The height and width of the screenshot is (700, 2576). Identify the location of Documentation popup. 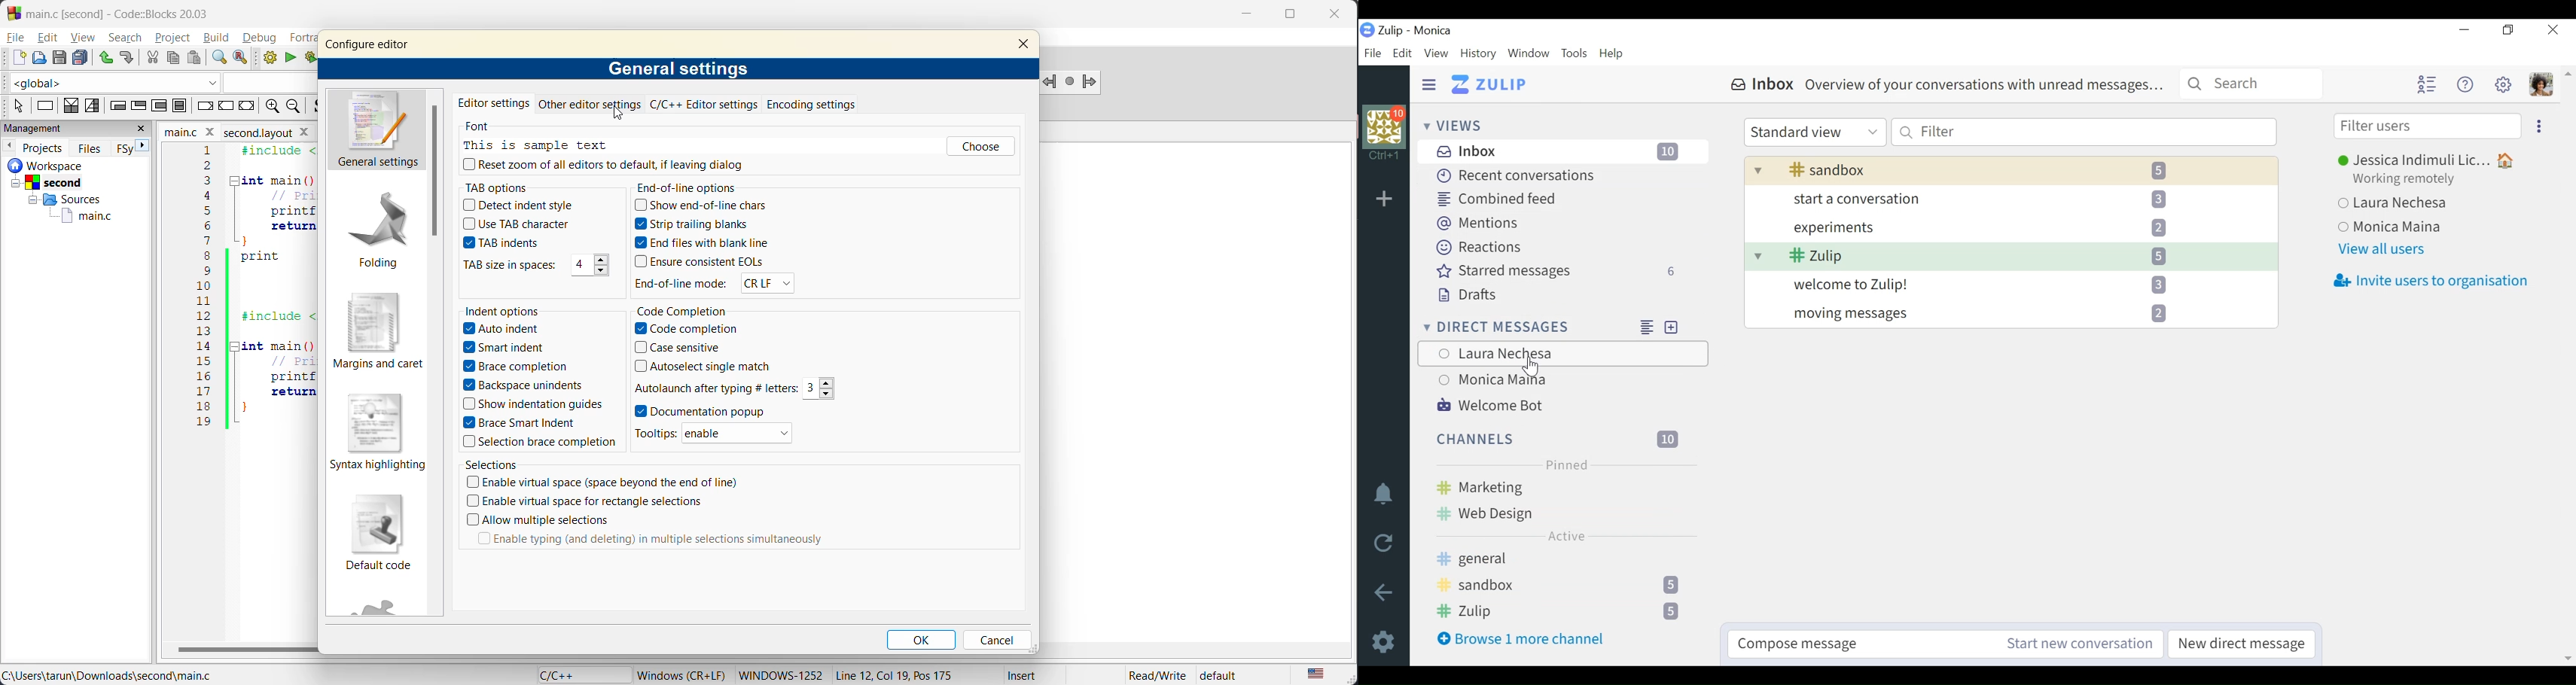
(712, 411).